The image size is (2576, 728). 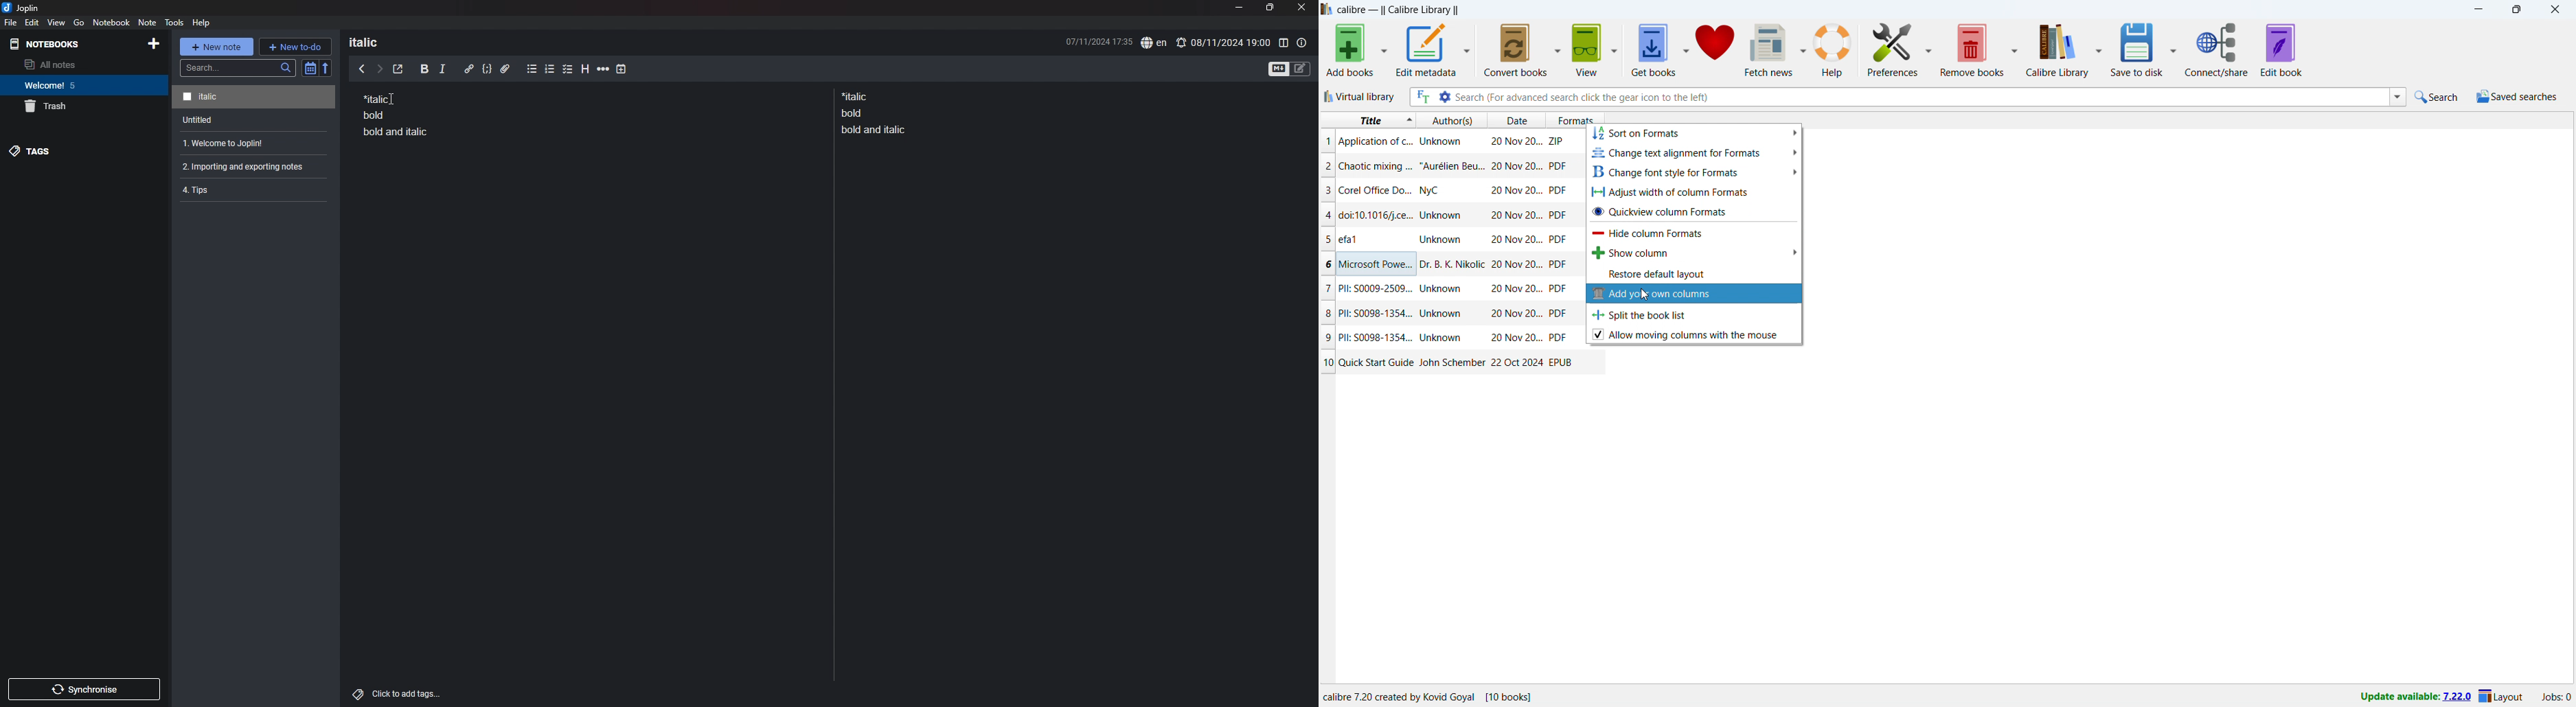 I want to click on toggle external editor, so click(x=398, y=69).